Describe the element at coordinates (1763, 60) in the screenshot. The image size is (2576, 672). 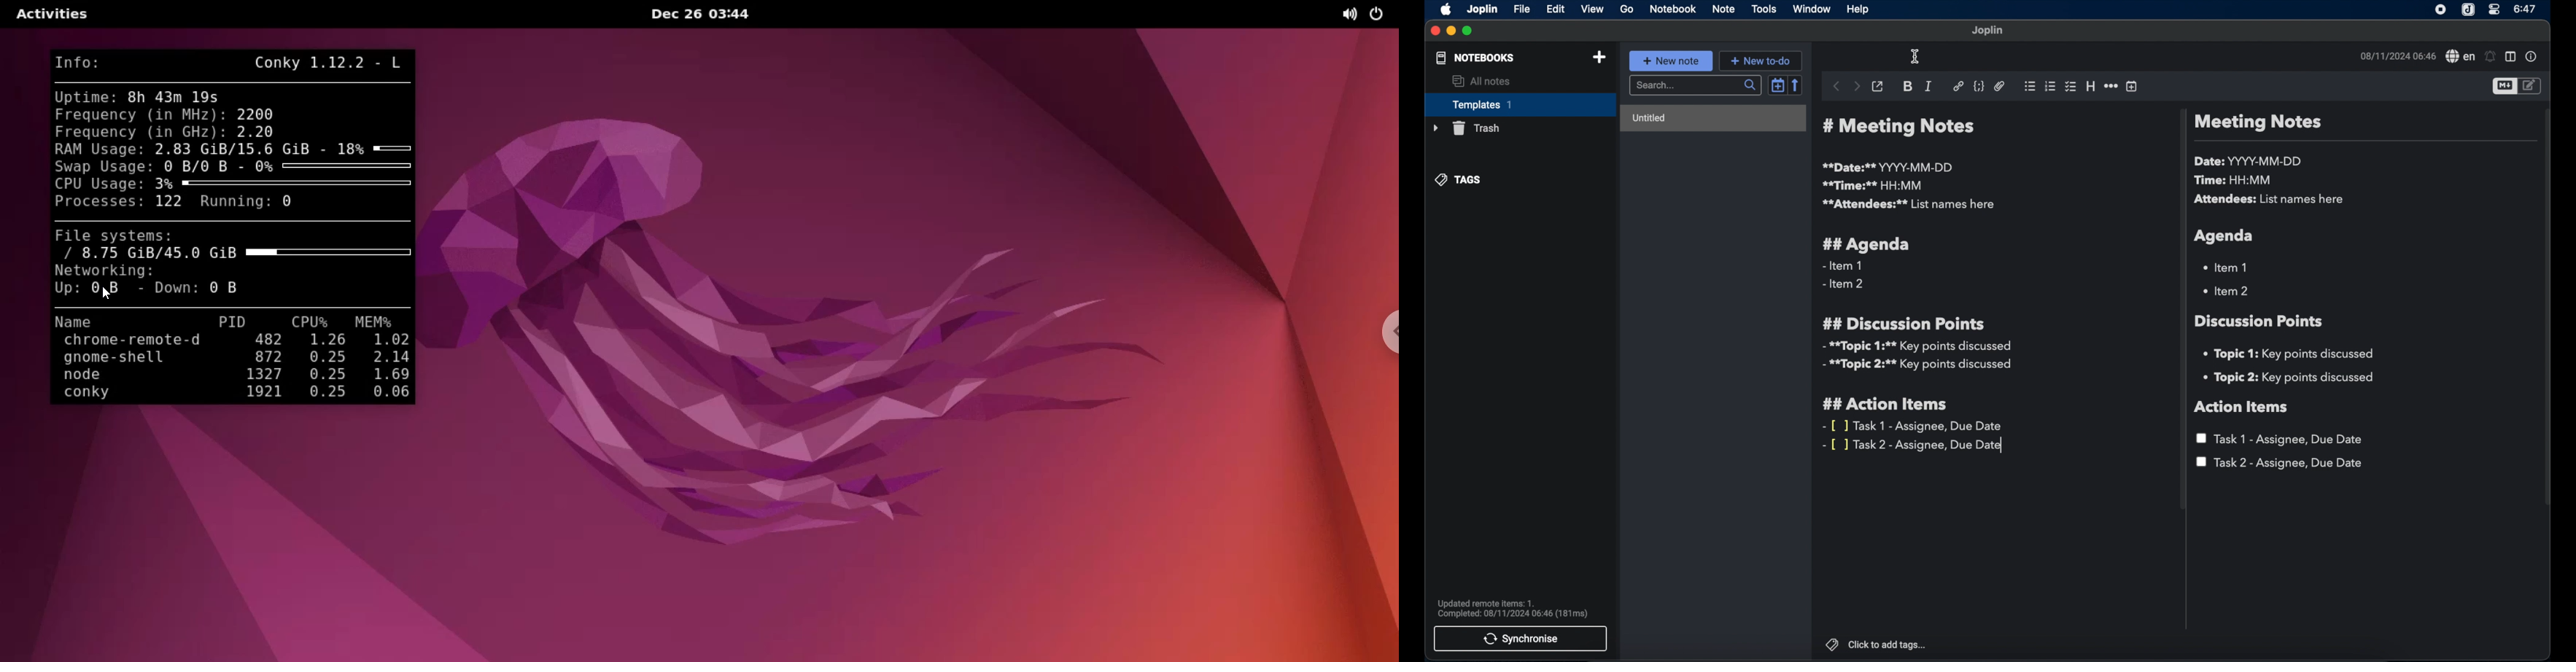
I see `new to-do` at that location.